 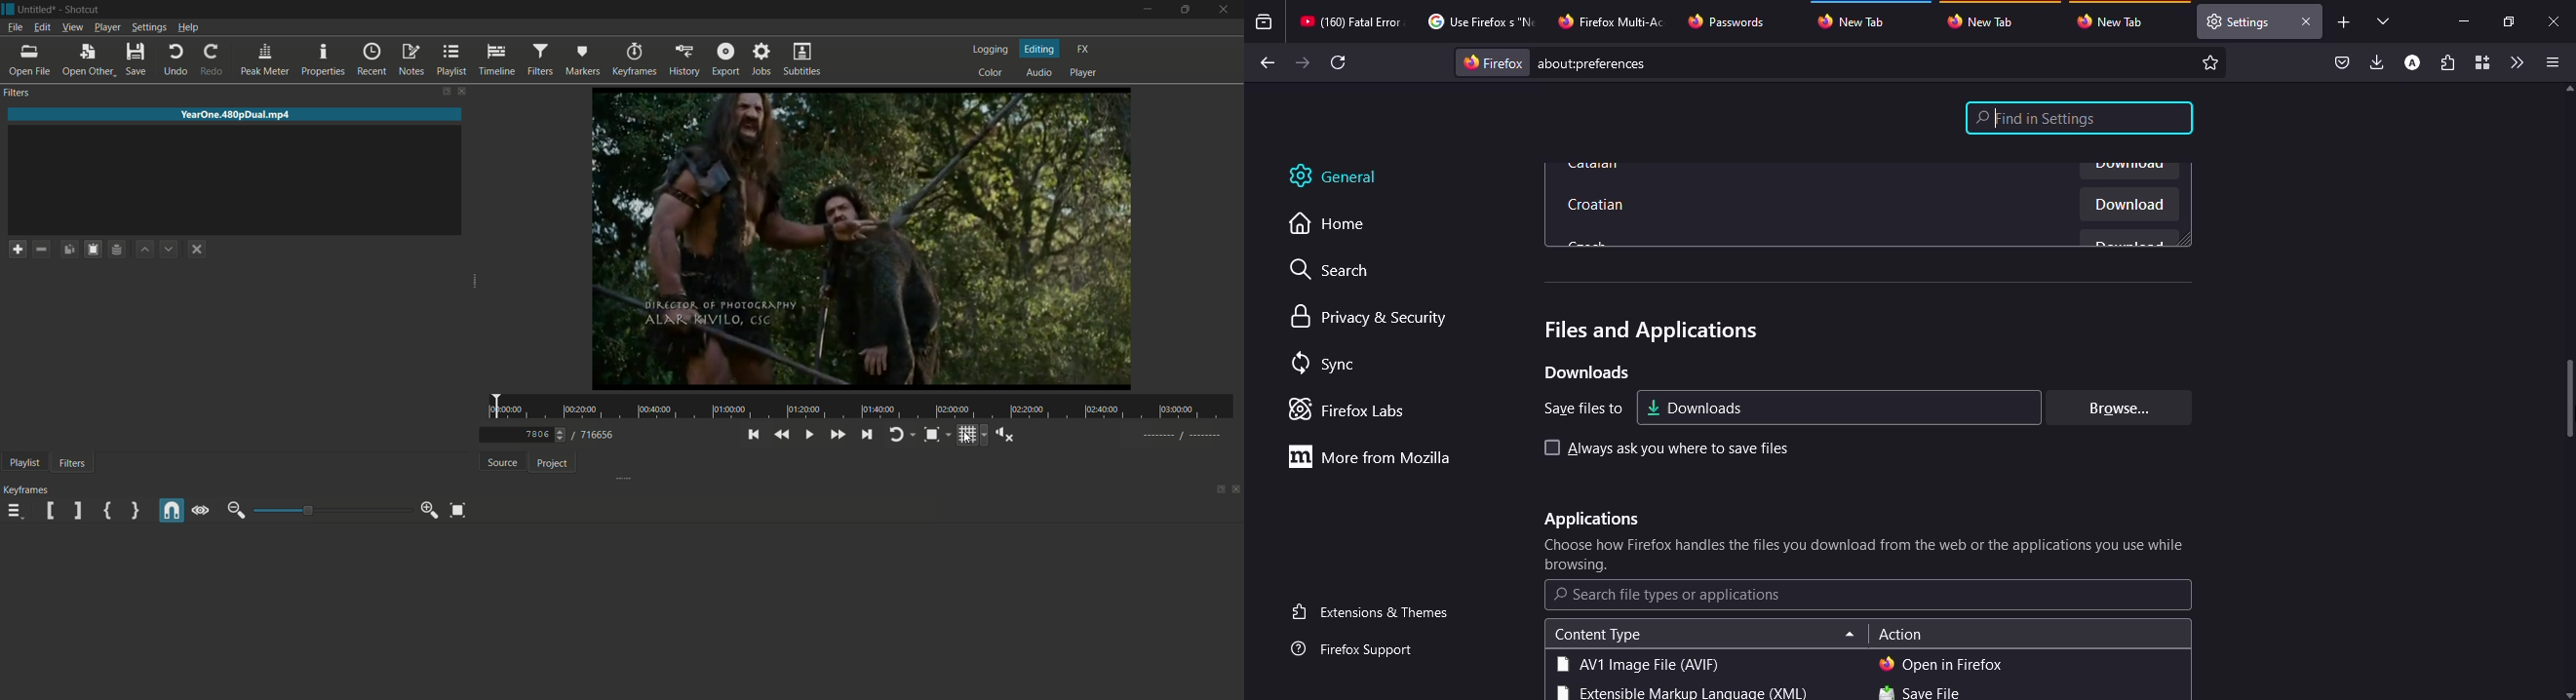 I want to click on extensions, so click(x=2447, y=64).